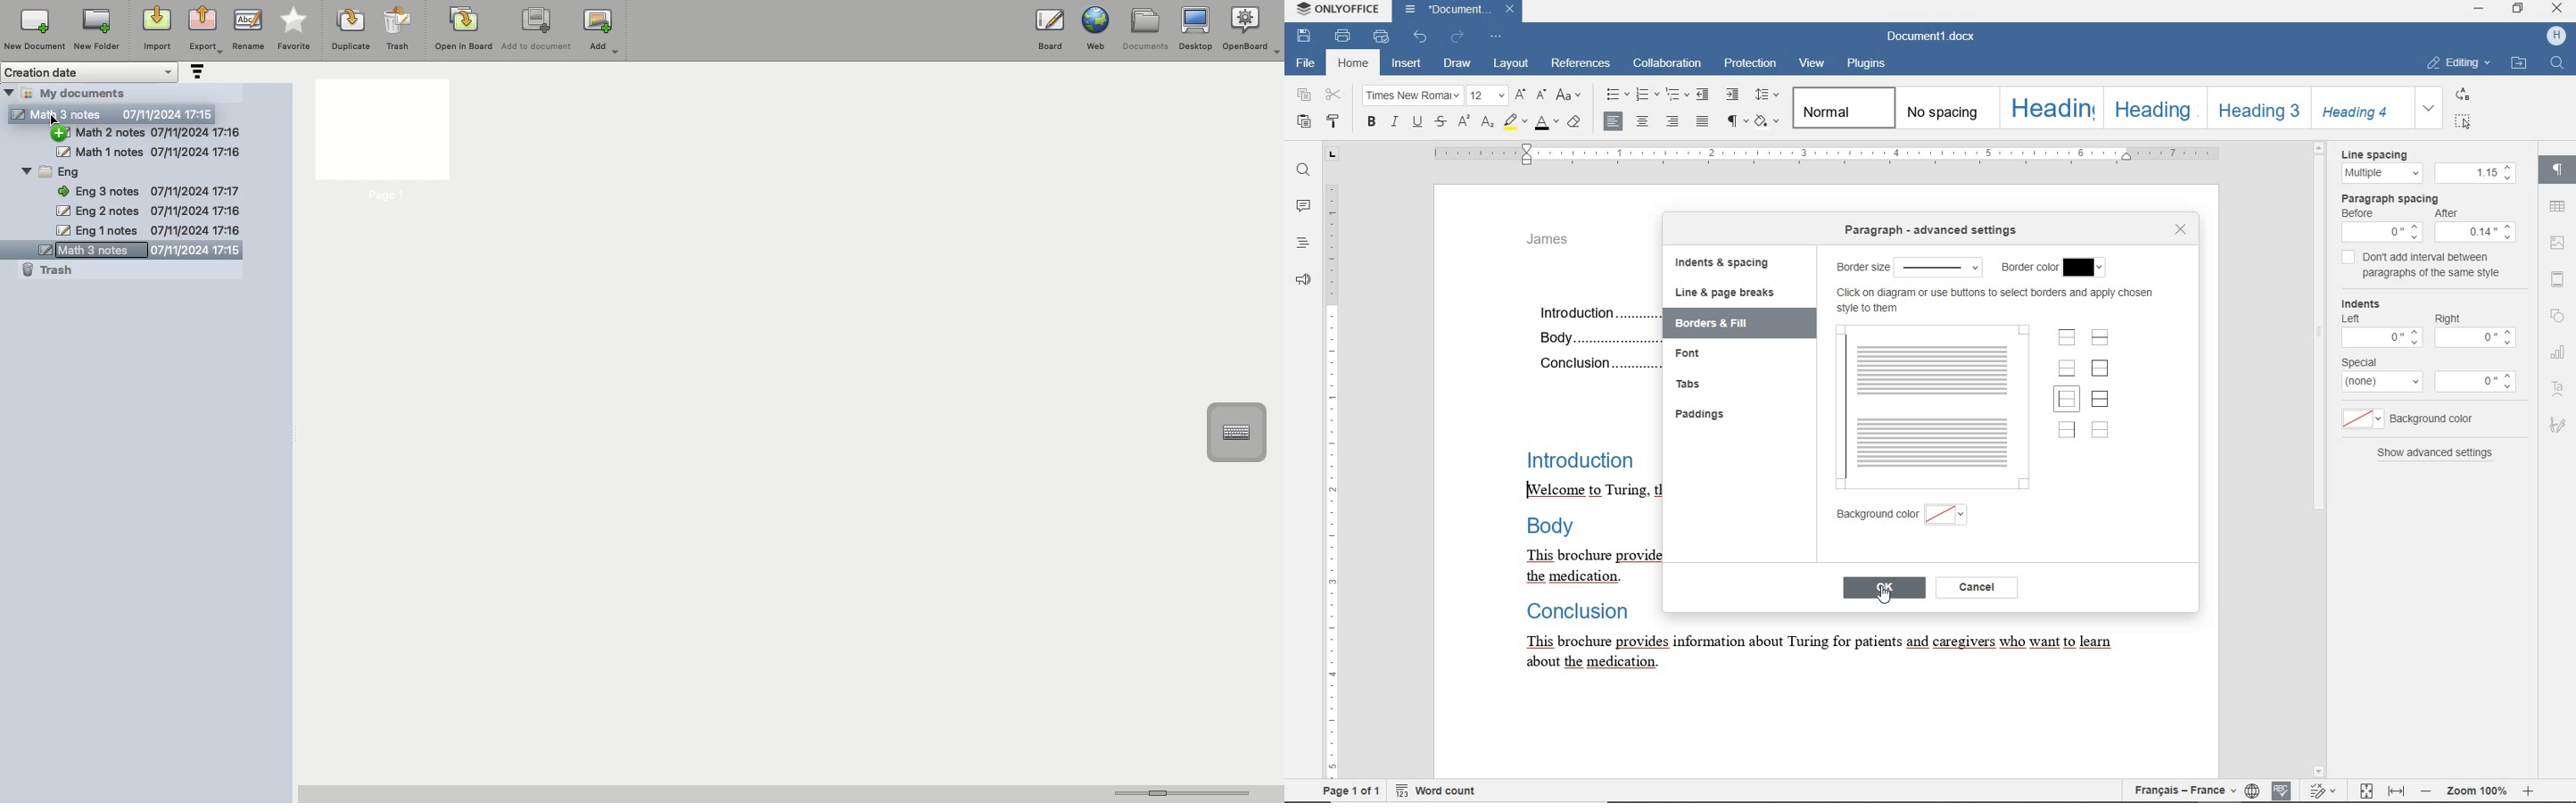 The height and width of the screenshot is (812, 2576). Describe the element at coordinates (2359, 107) in the screenshot. I see `heading 4` at that location.